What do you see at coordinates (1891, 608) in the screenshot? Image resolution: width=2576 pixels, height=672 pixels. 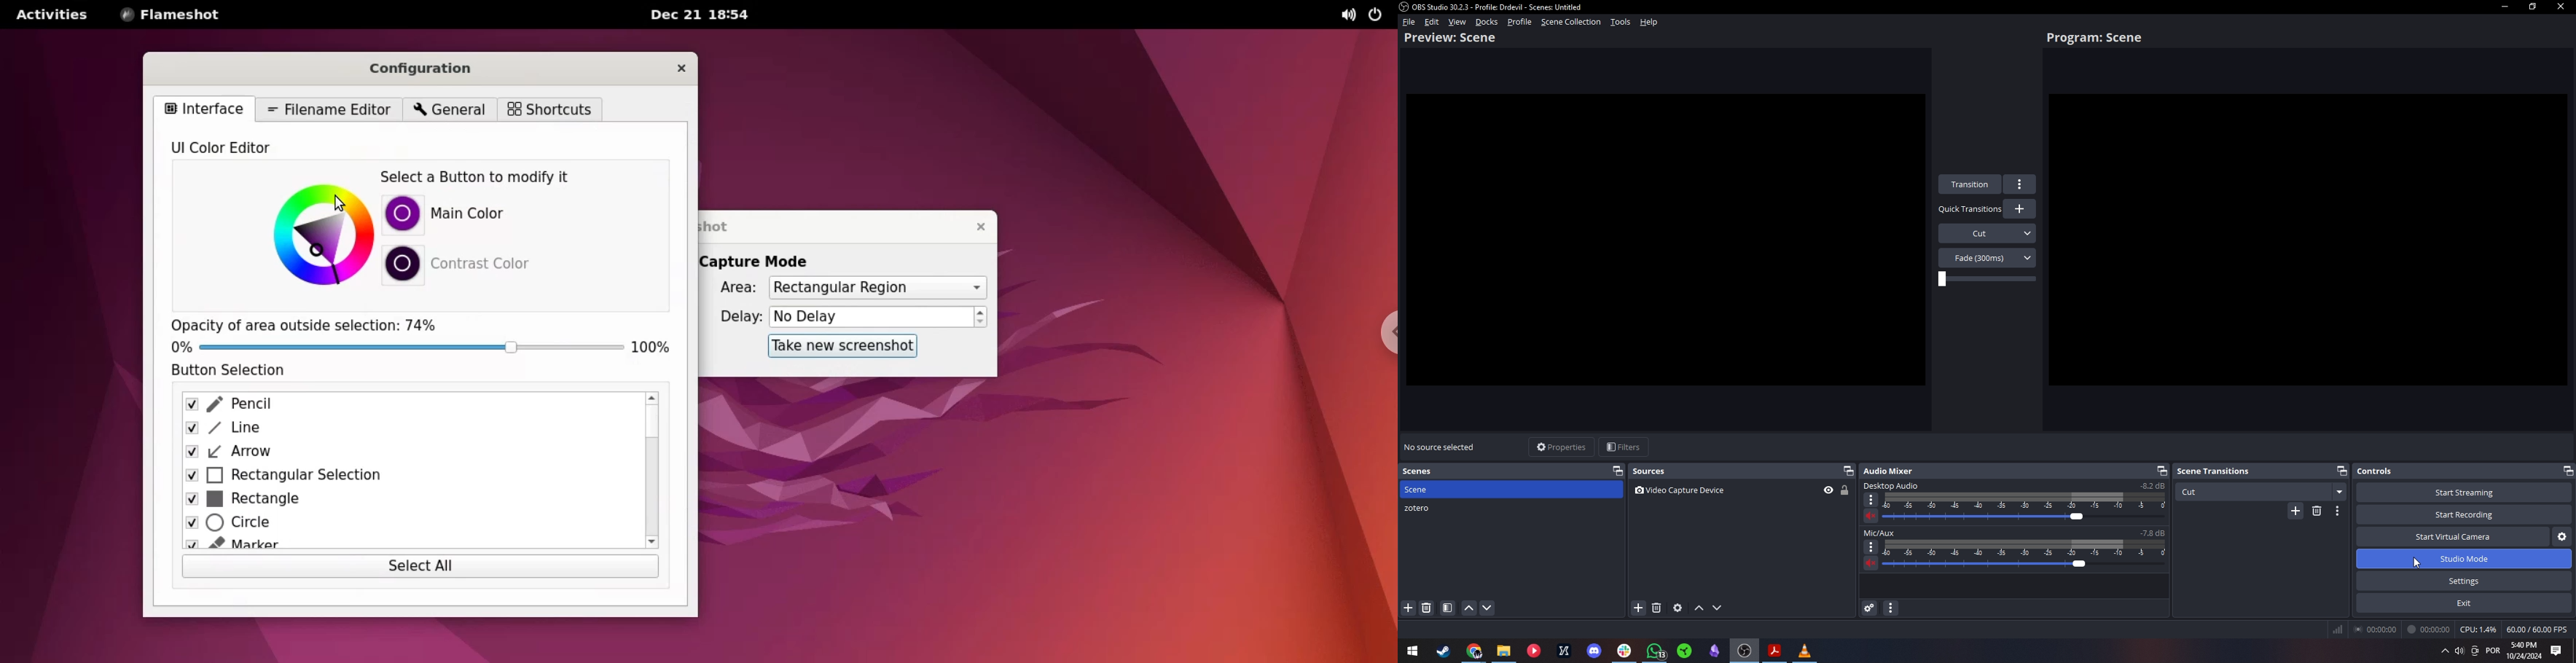 I see `Audio mixer settings` at bounding box center [1891, 608].